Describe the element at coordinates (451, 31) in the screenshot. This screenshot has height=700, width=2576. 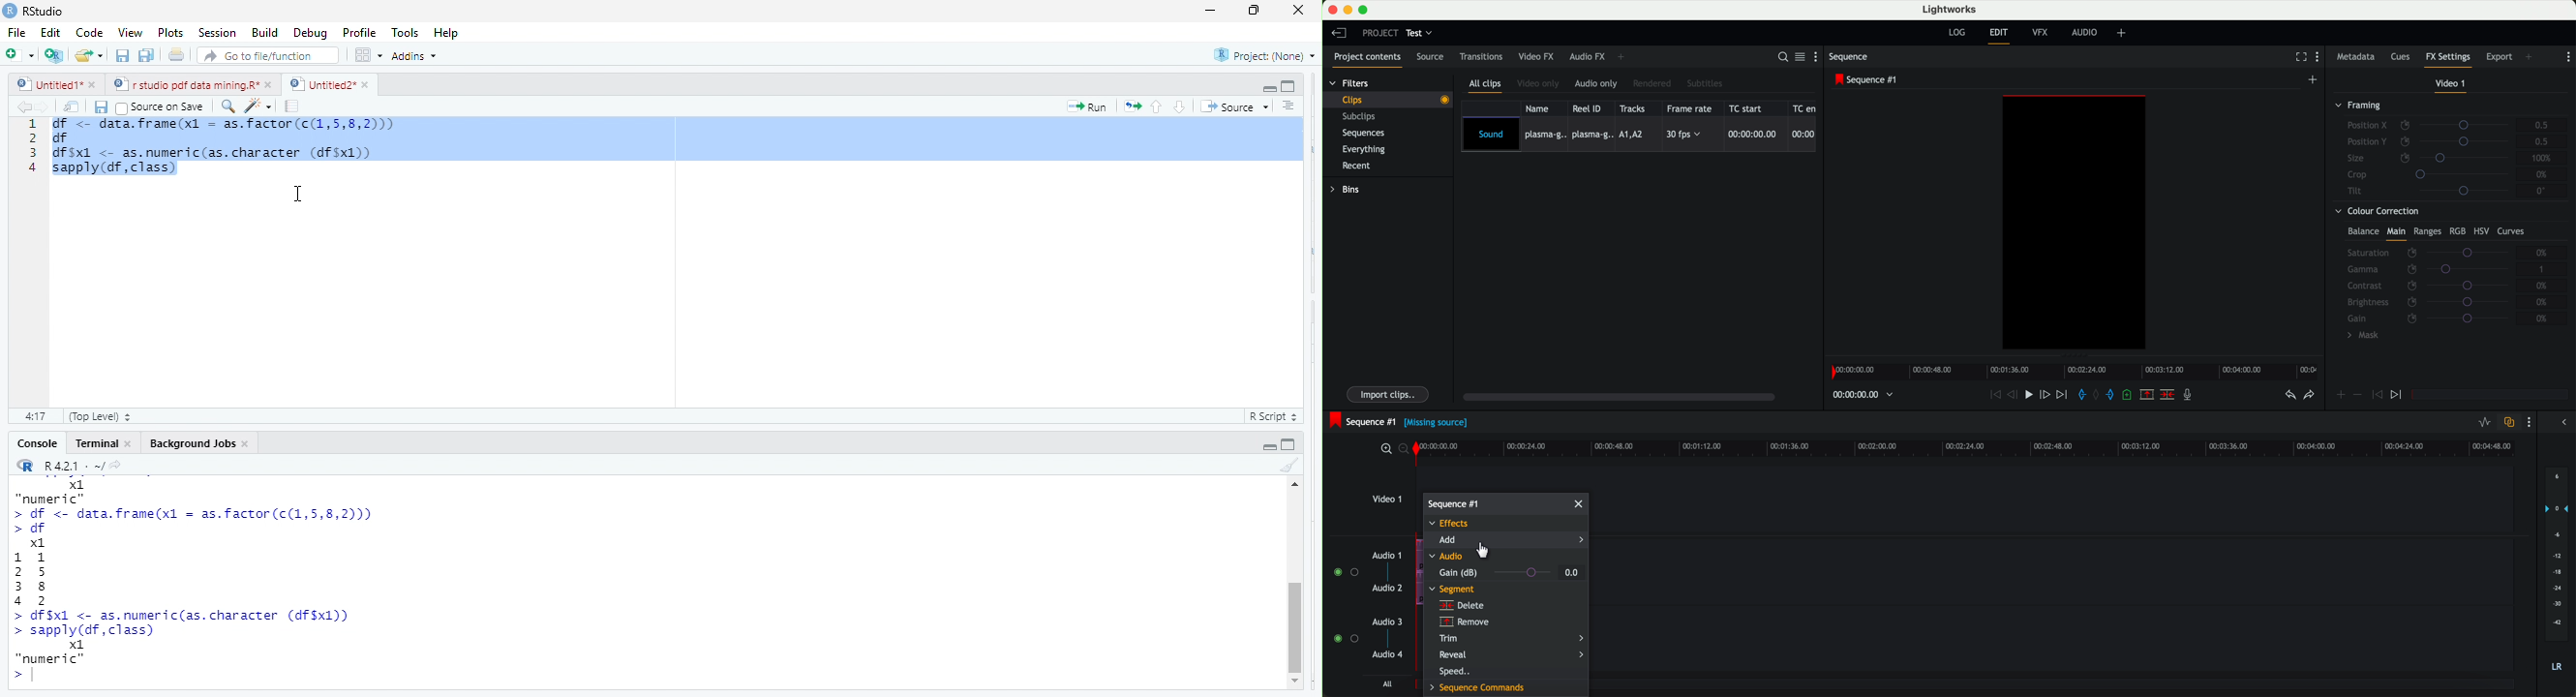
I see `help` at that location.